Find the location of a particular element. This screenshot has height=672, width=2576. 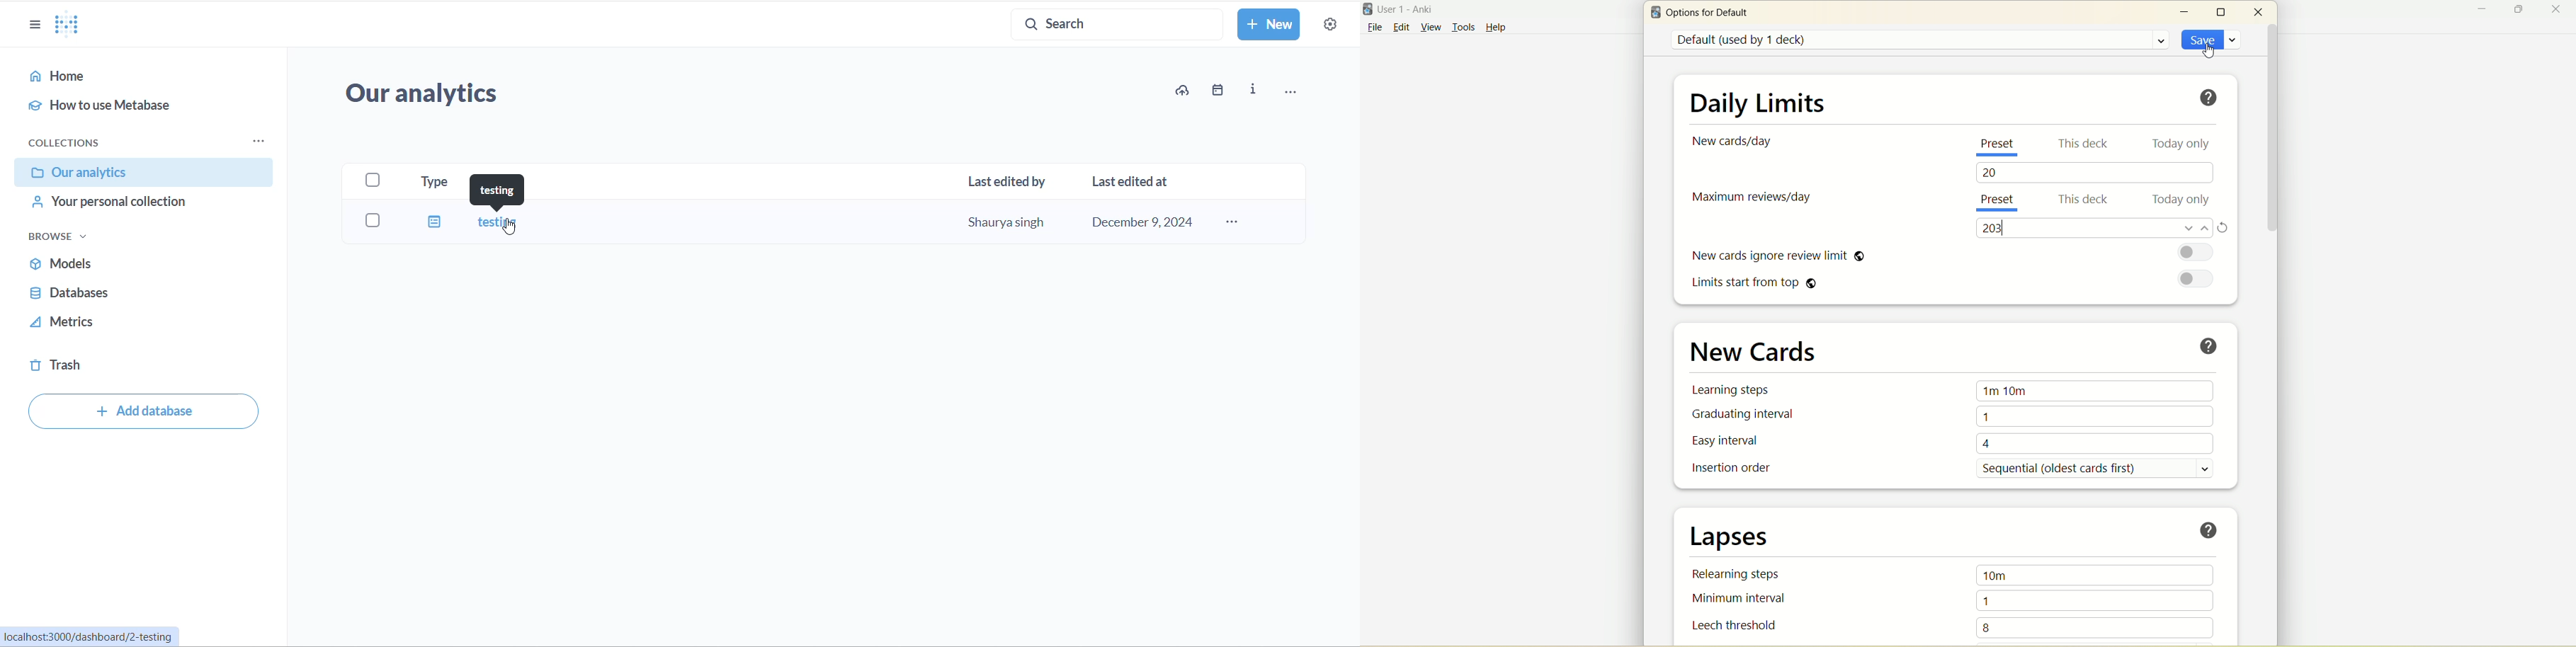

leech threshold is located at coordinates (1739, 624).